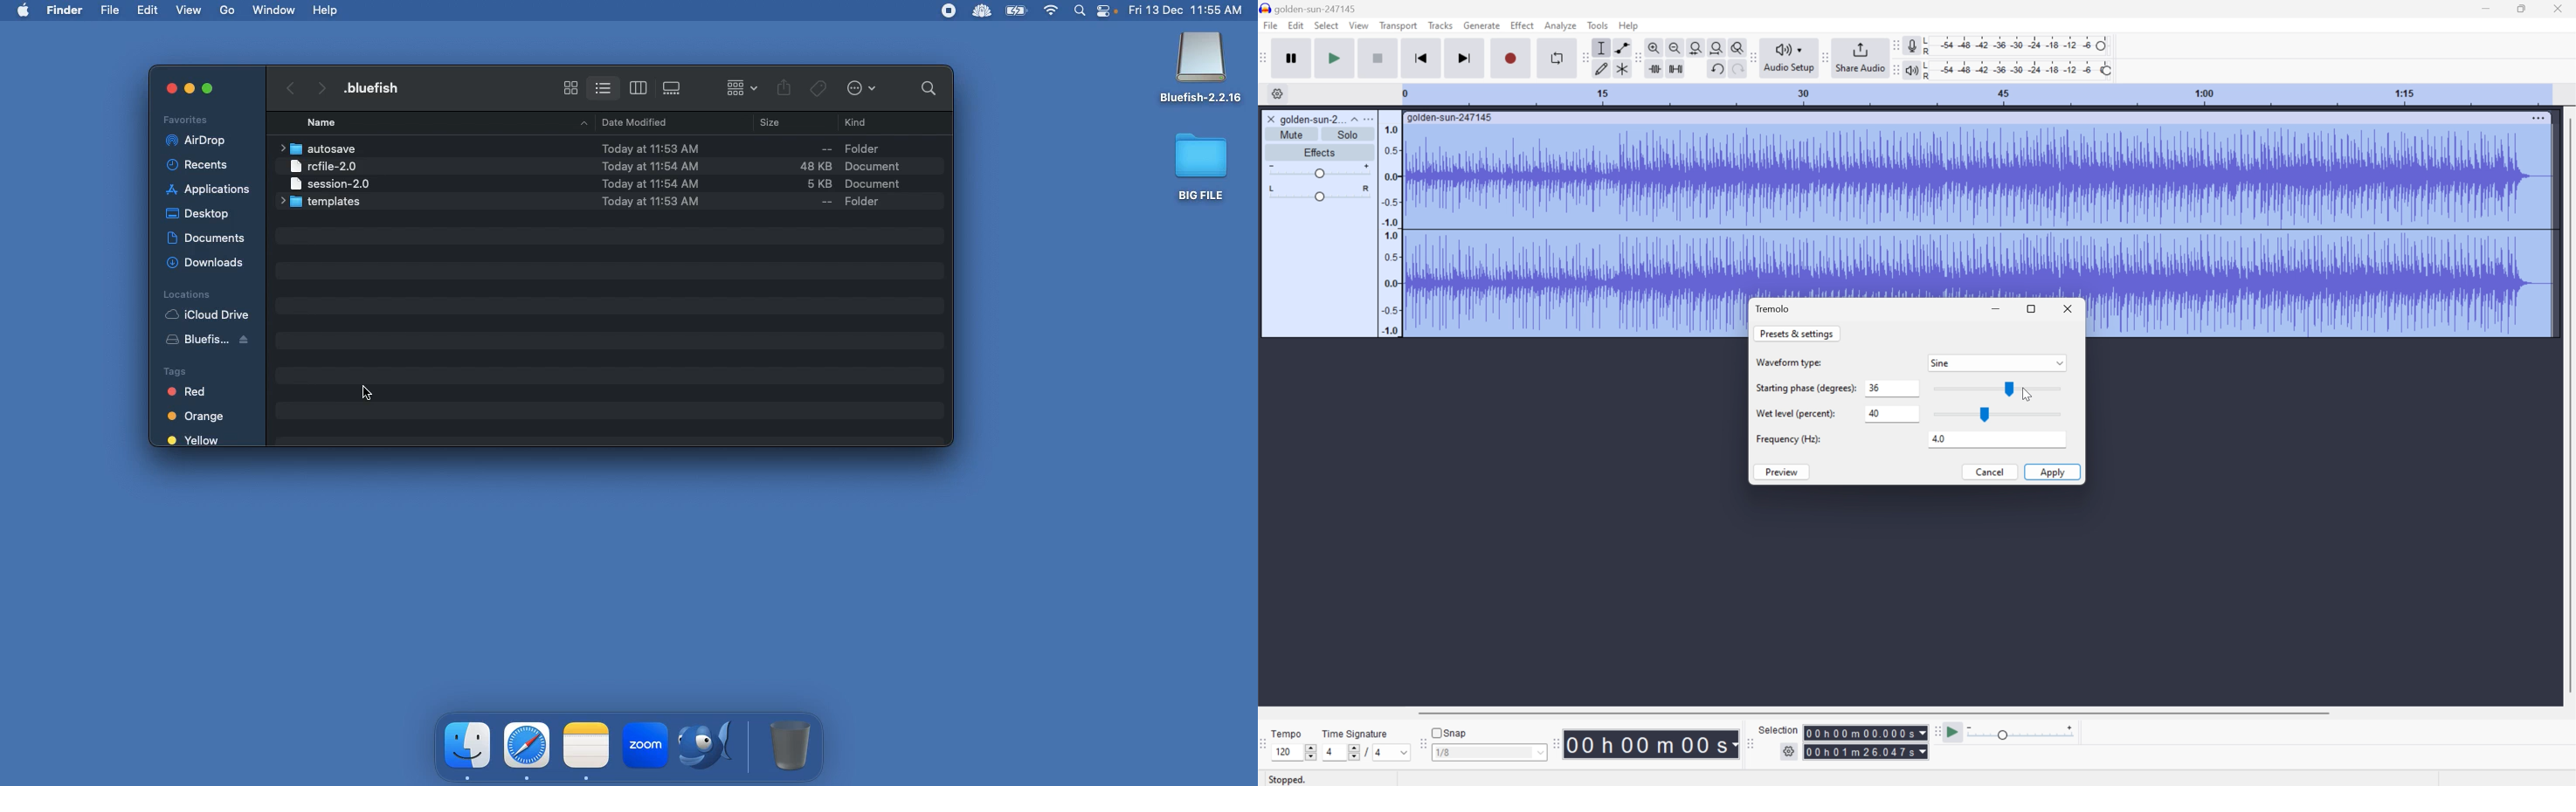  What do you see at coordinates (1880, 711) in the screenshot?
I see `Scroll bar` at bounding box center [1880, 711].